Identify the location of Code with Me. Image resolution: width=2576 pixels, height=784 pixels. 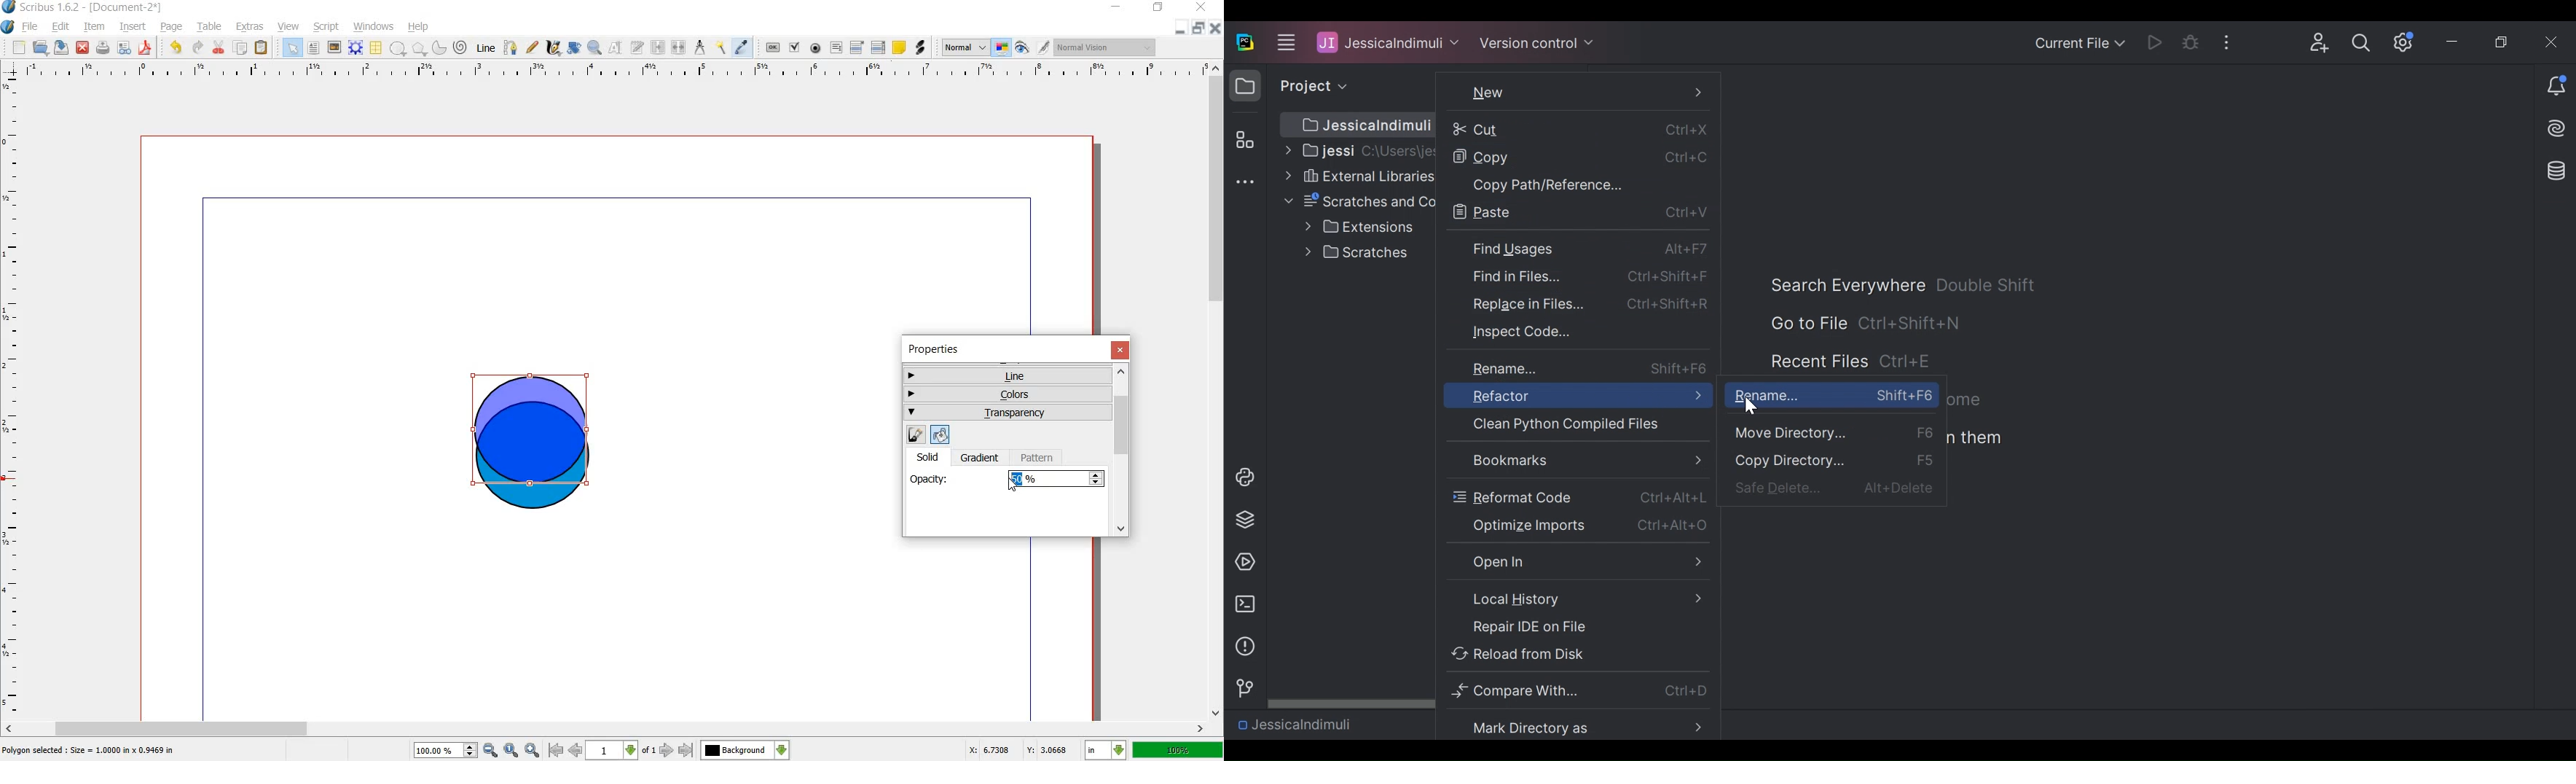
(2320, 43).